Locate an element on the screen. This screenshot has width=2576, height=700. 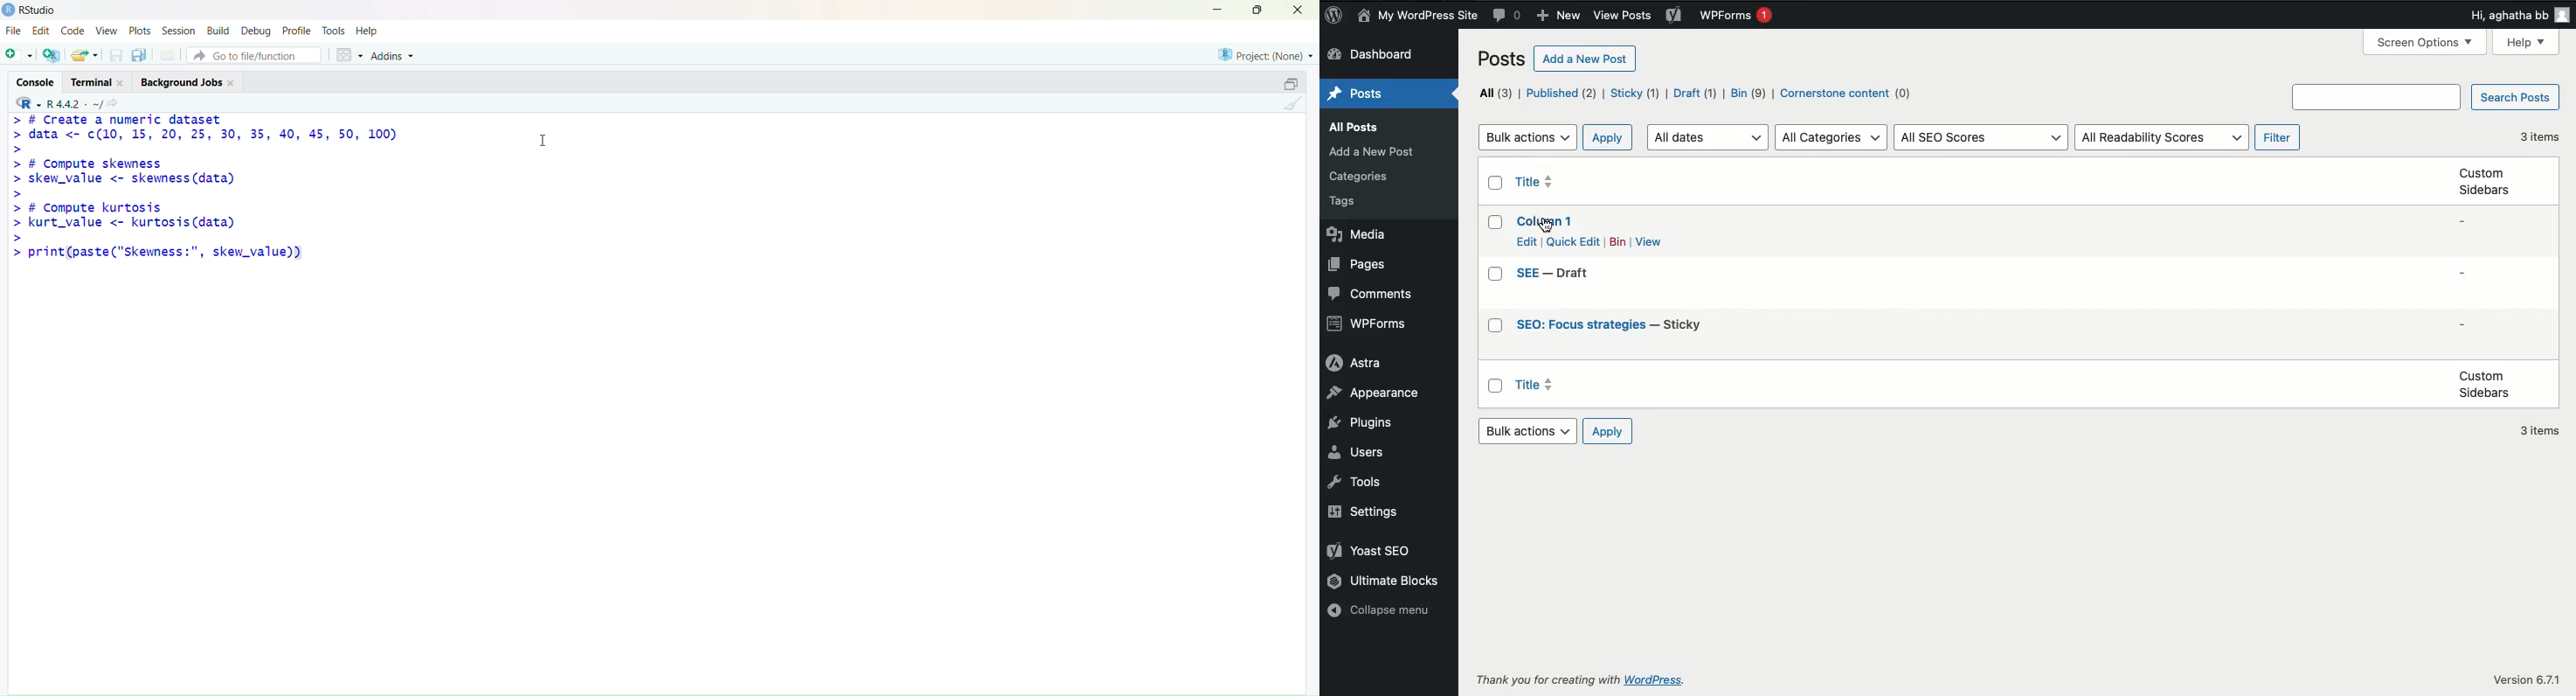
Custom sidebars is located at coordinates (2482, 182).